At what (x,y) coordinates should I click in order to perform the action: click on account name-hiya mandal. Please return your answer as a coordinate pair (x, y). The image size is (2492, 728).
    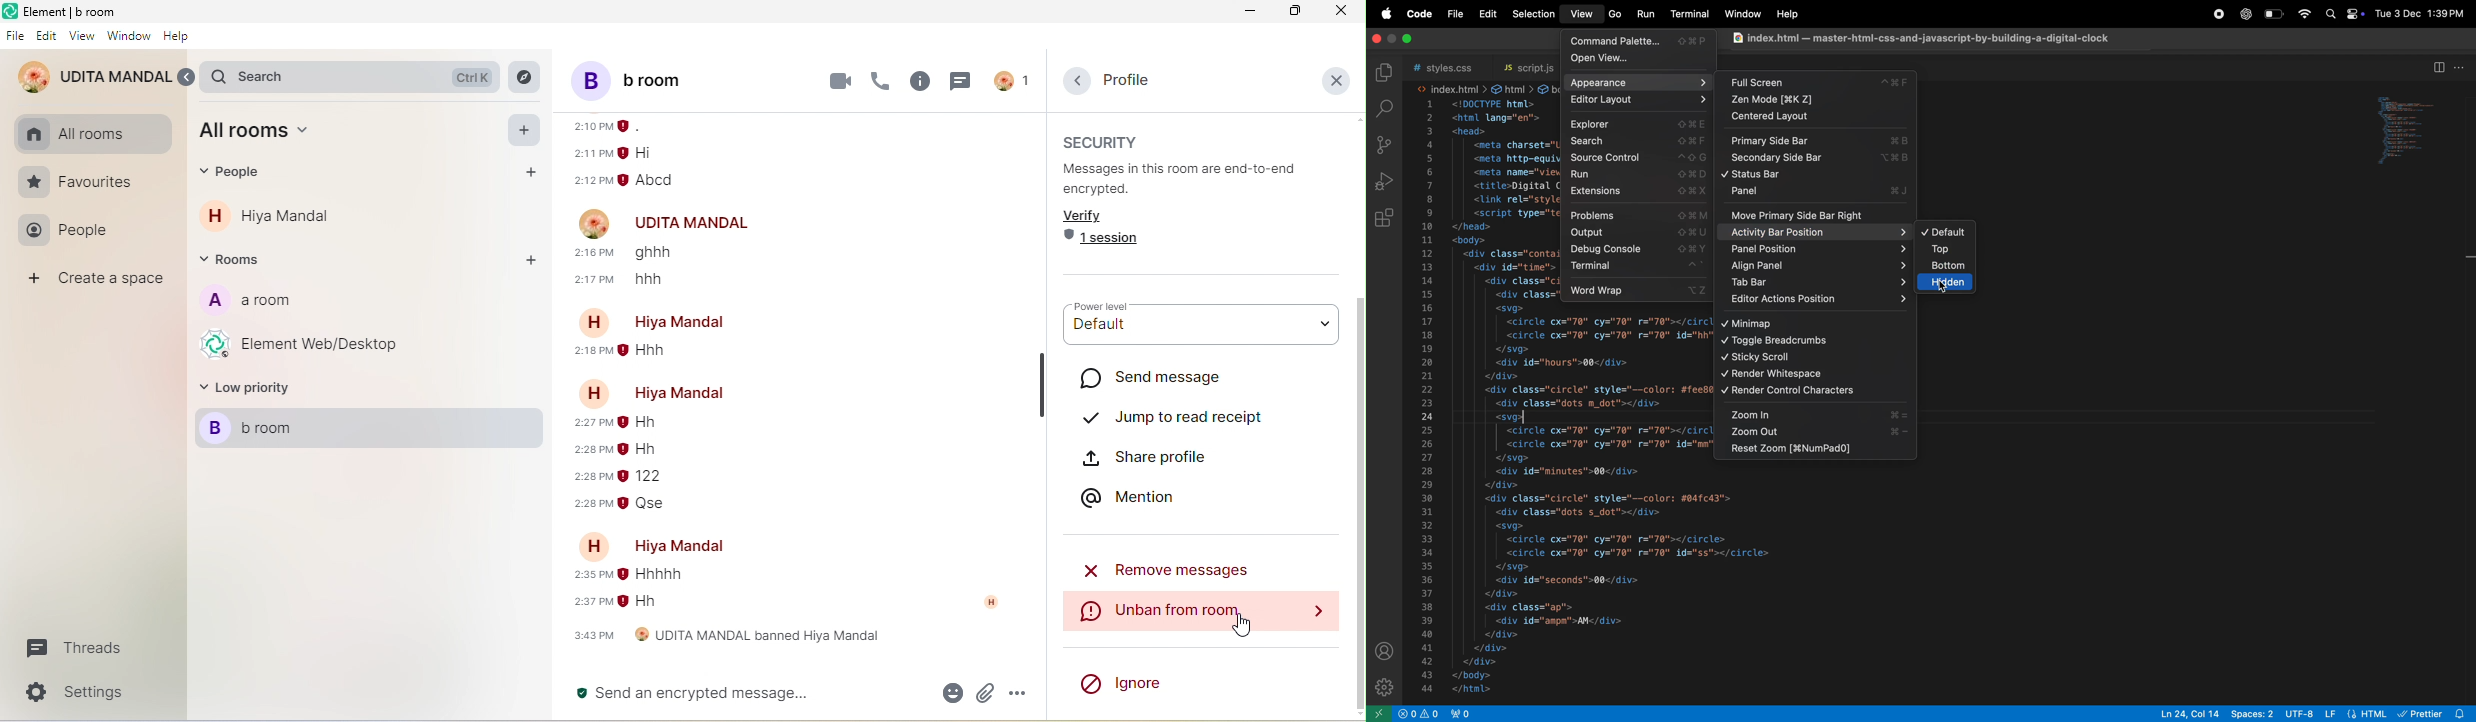
    Looking at the image, I should click on (663, 322).